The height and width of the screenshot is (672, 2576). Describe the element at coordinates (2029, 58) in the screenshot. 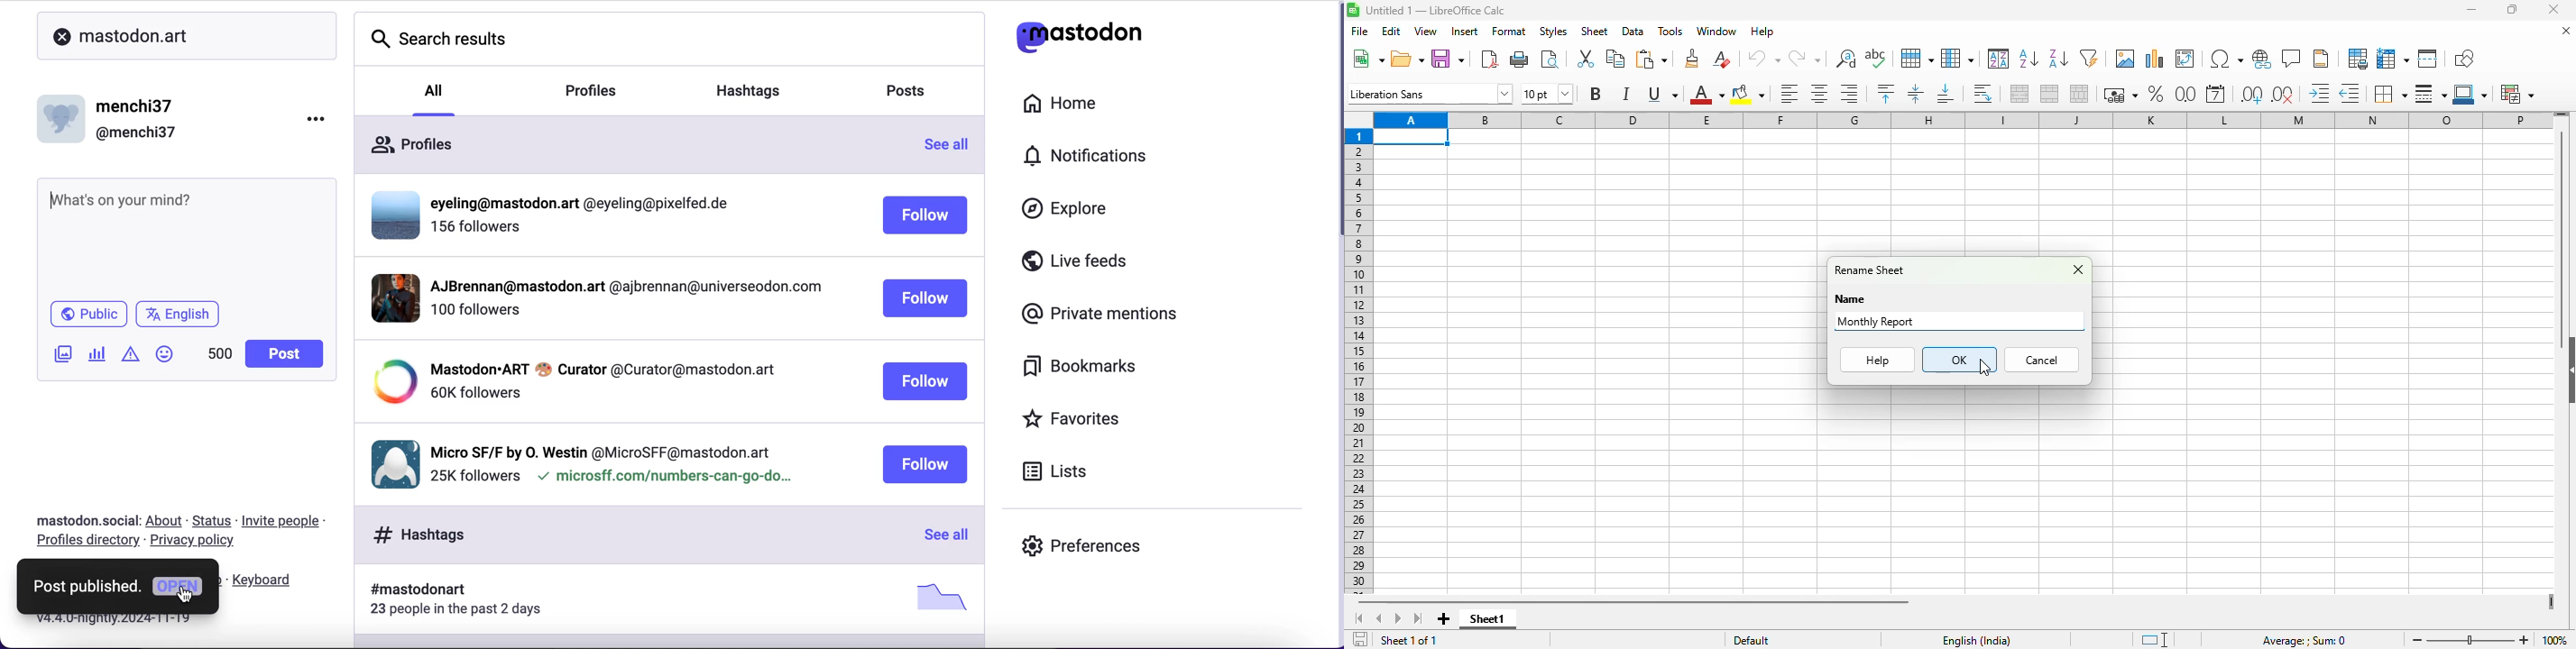

I see `sort ascending` at that location.